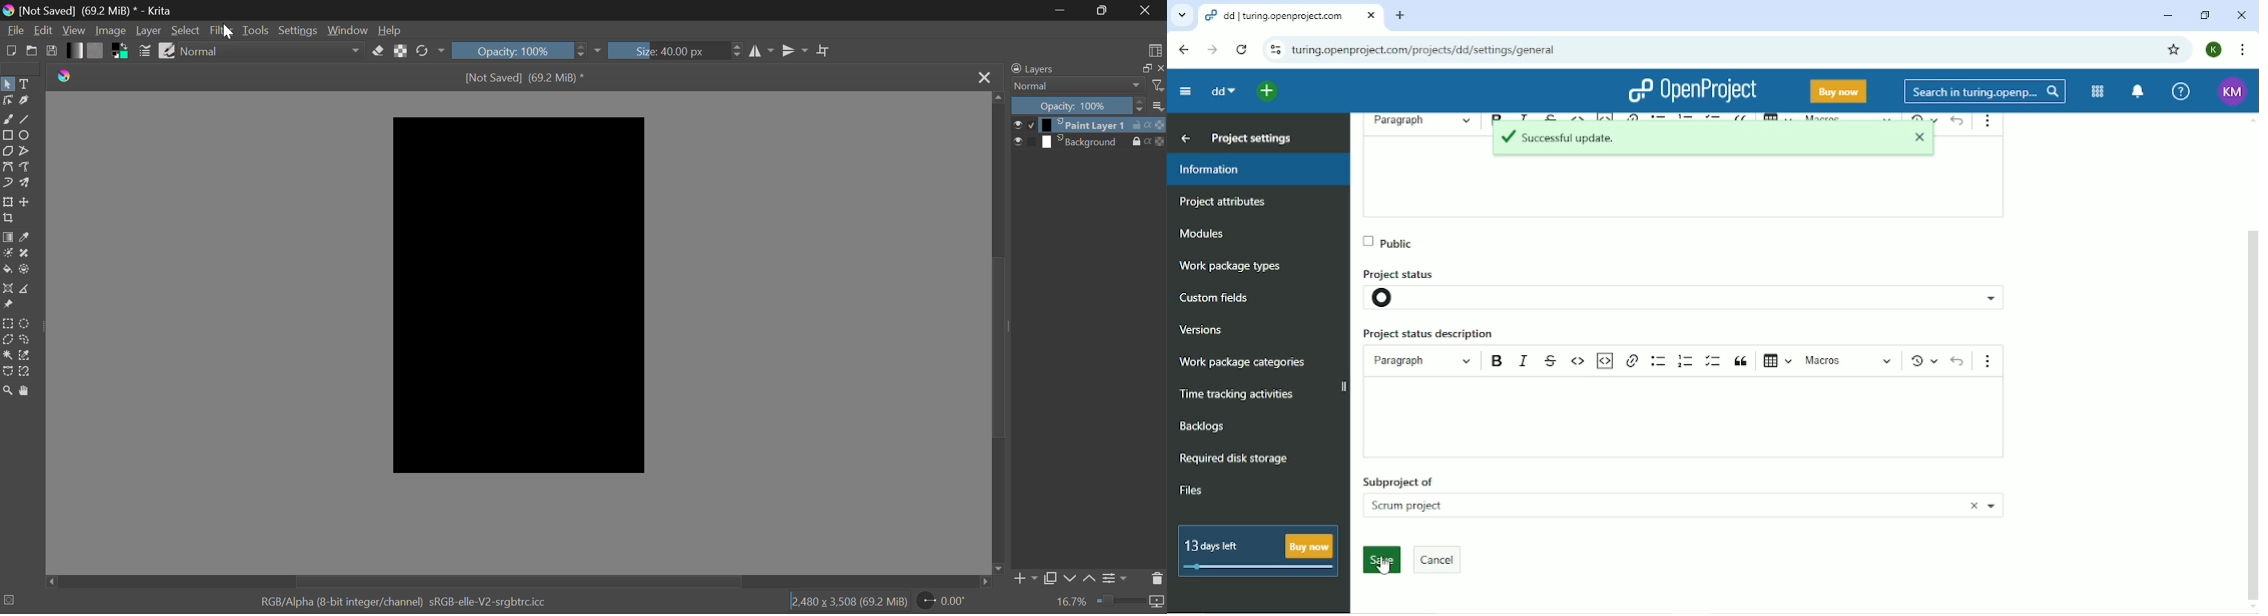  I want to click on Reload this page, so click(1242, 50).